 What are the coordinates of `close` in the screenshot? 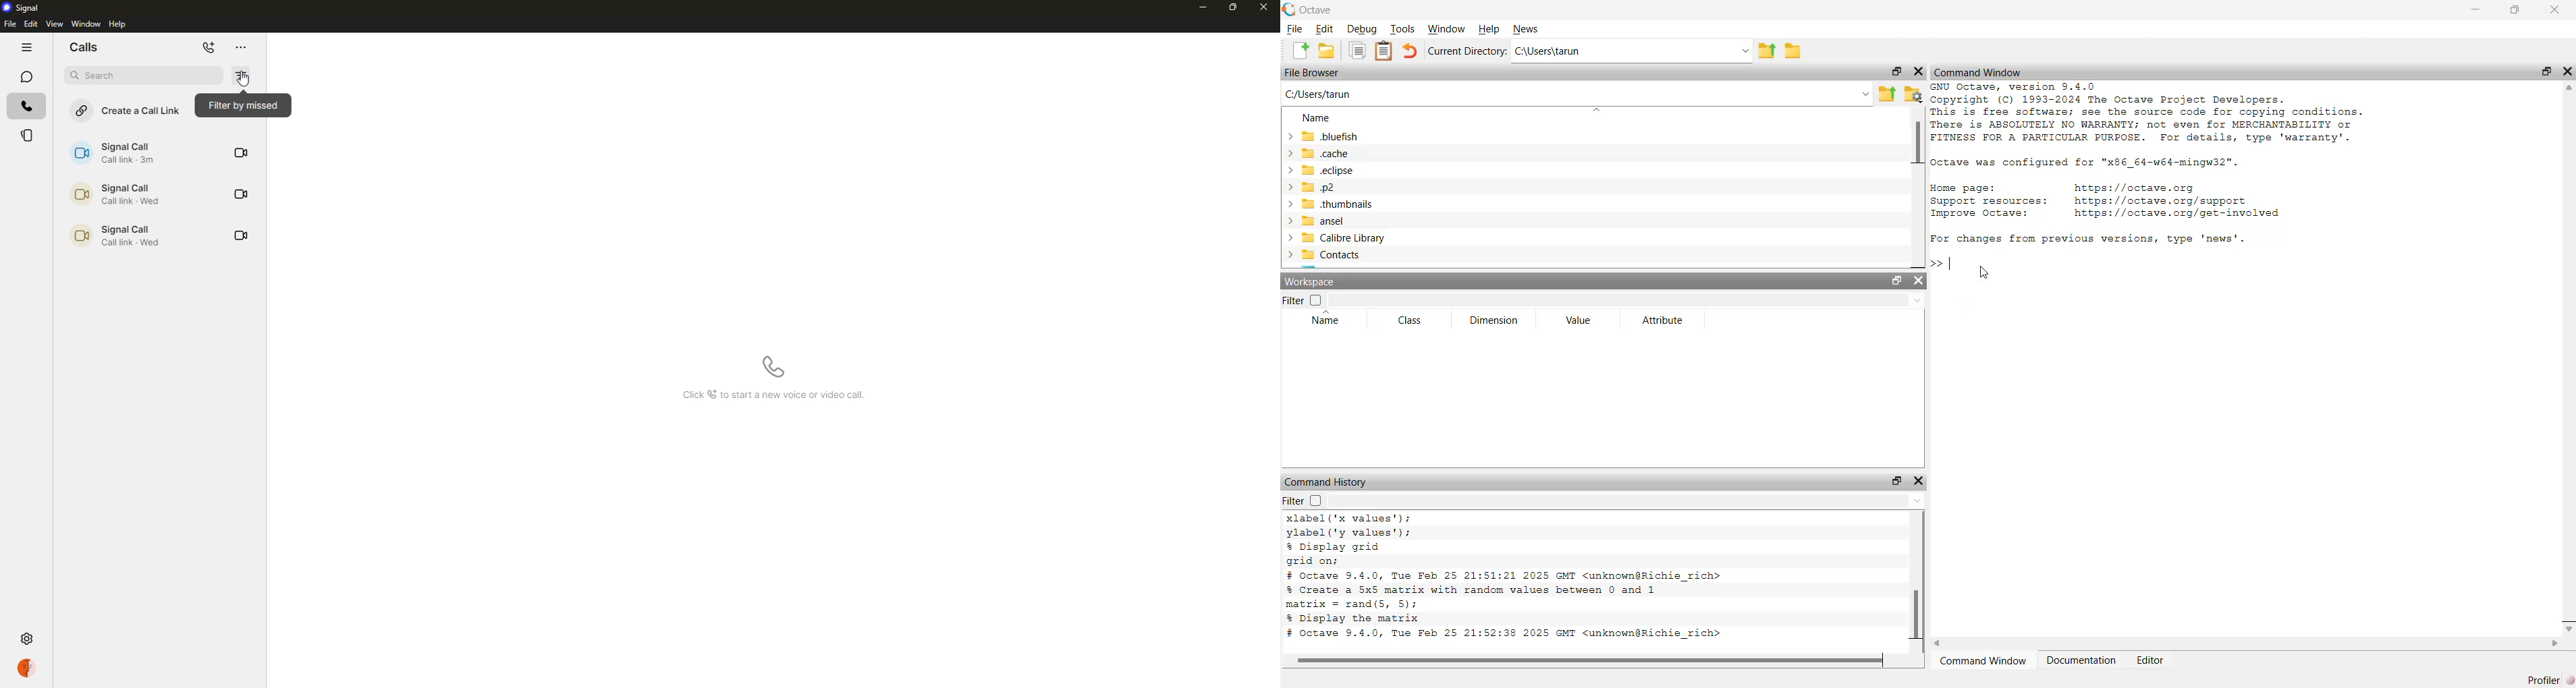 It's located at (1922, 482).